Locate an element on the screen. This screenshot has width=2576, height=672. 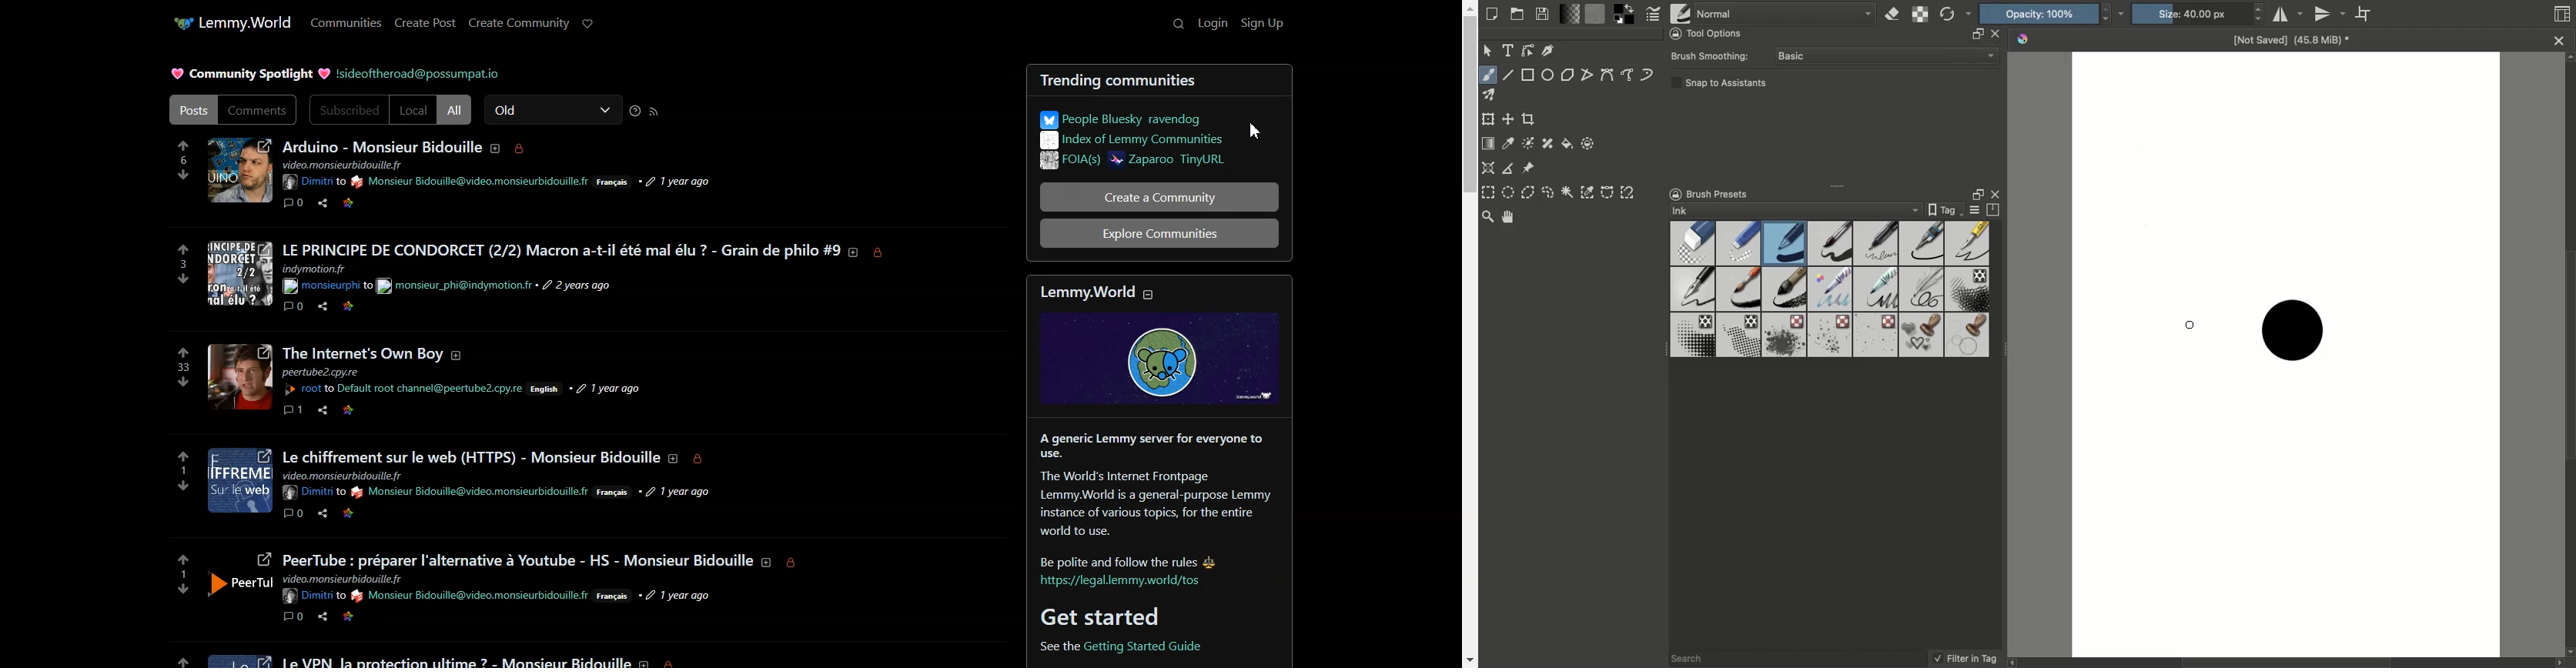
text is located at coordinates (470, 453).